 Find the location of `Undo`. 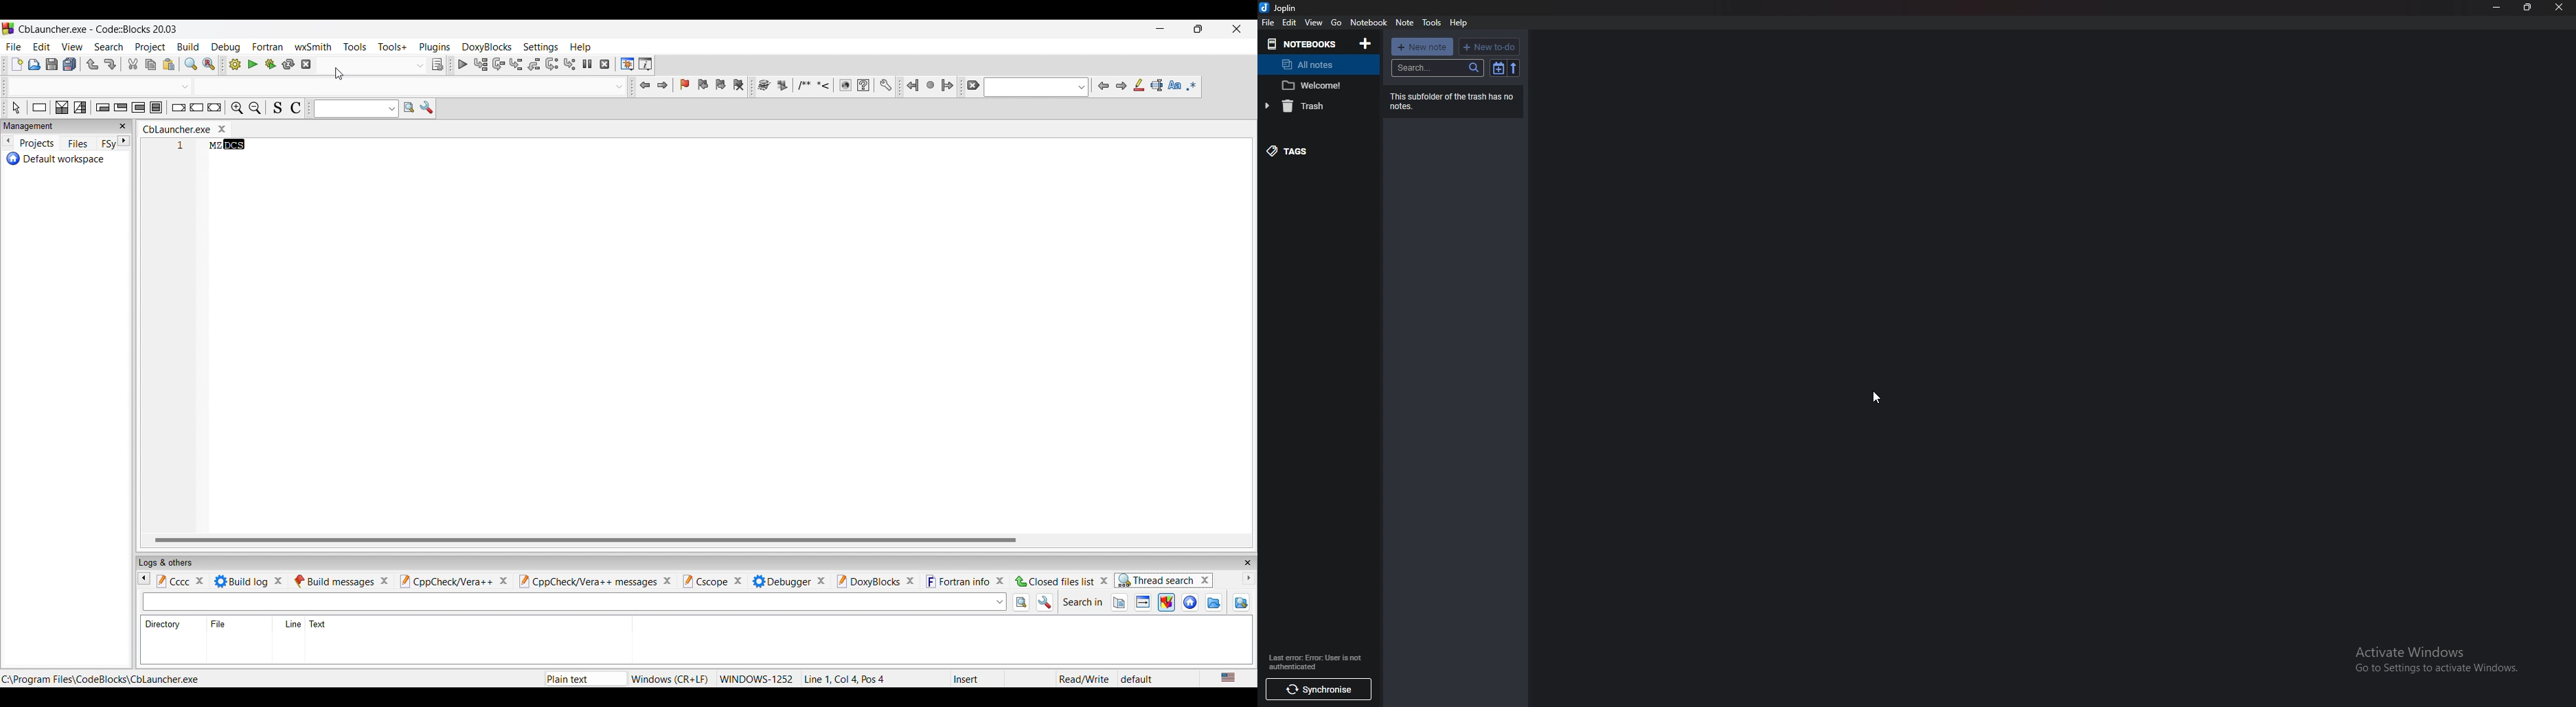

Undo is located at coordinates (92, 64).